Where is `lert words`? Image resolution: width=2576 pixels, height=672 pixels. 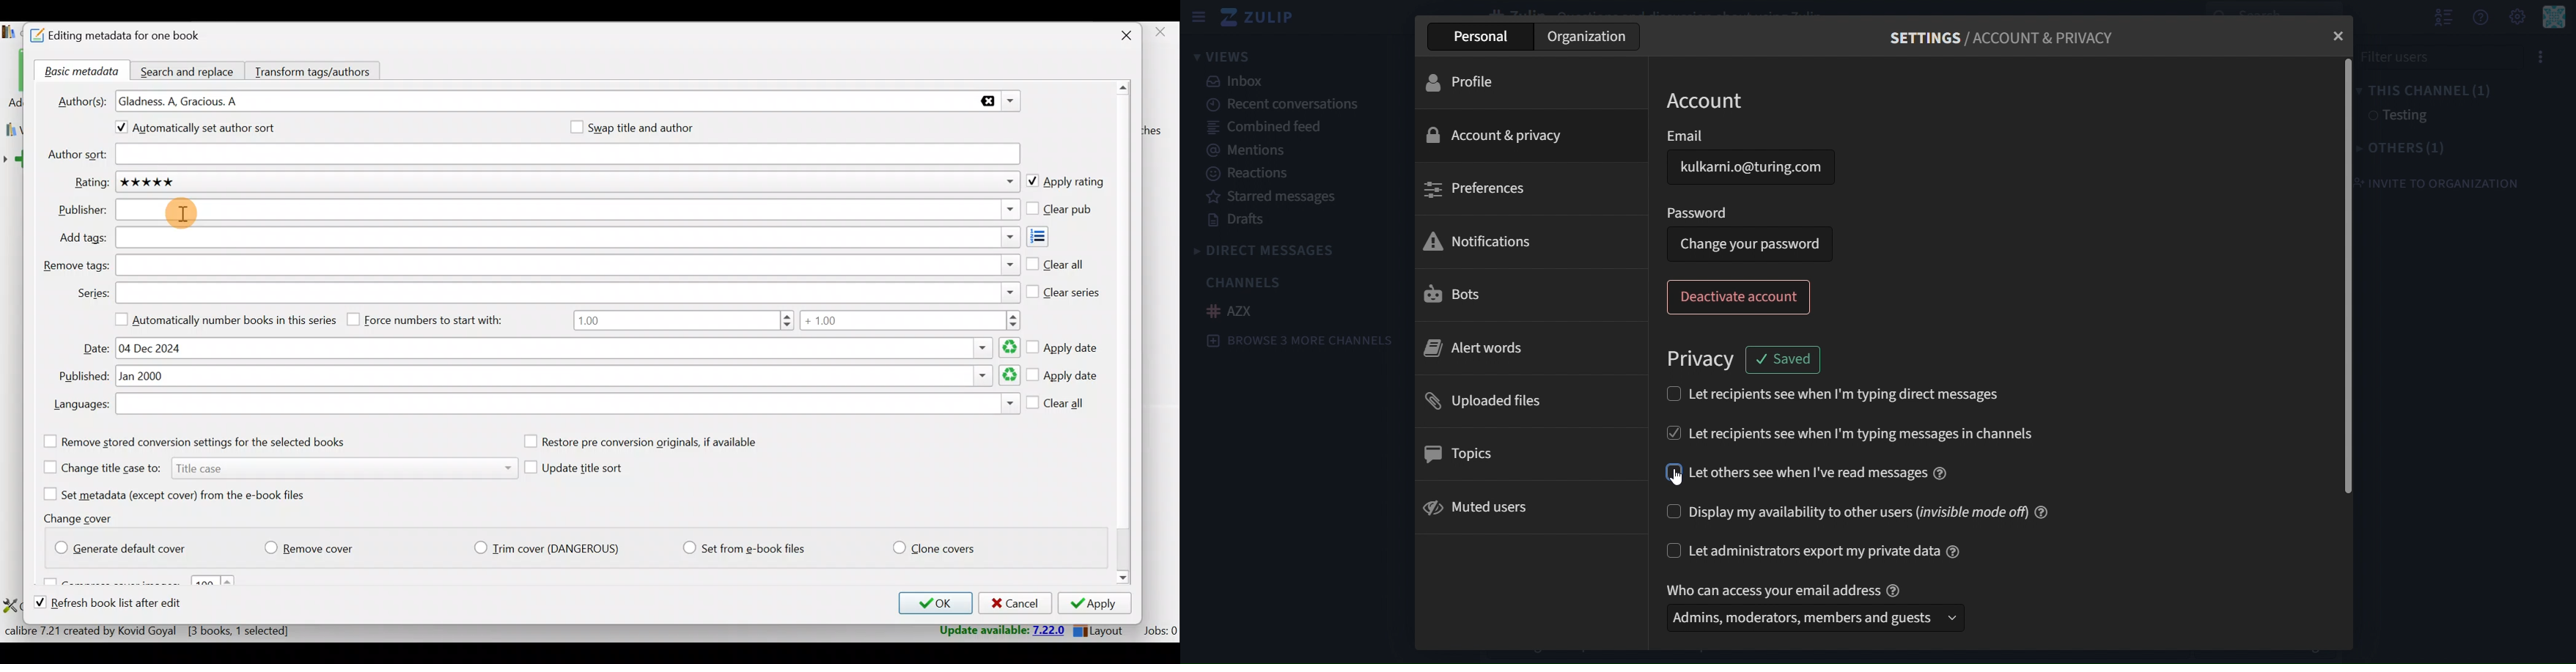
lert words is located at coordinates (1475, 350).